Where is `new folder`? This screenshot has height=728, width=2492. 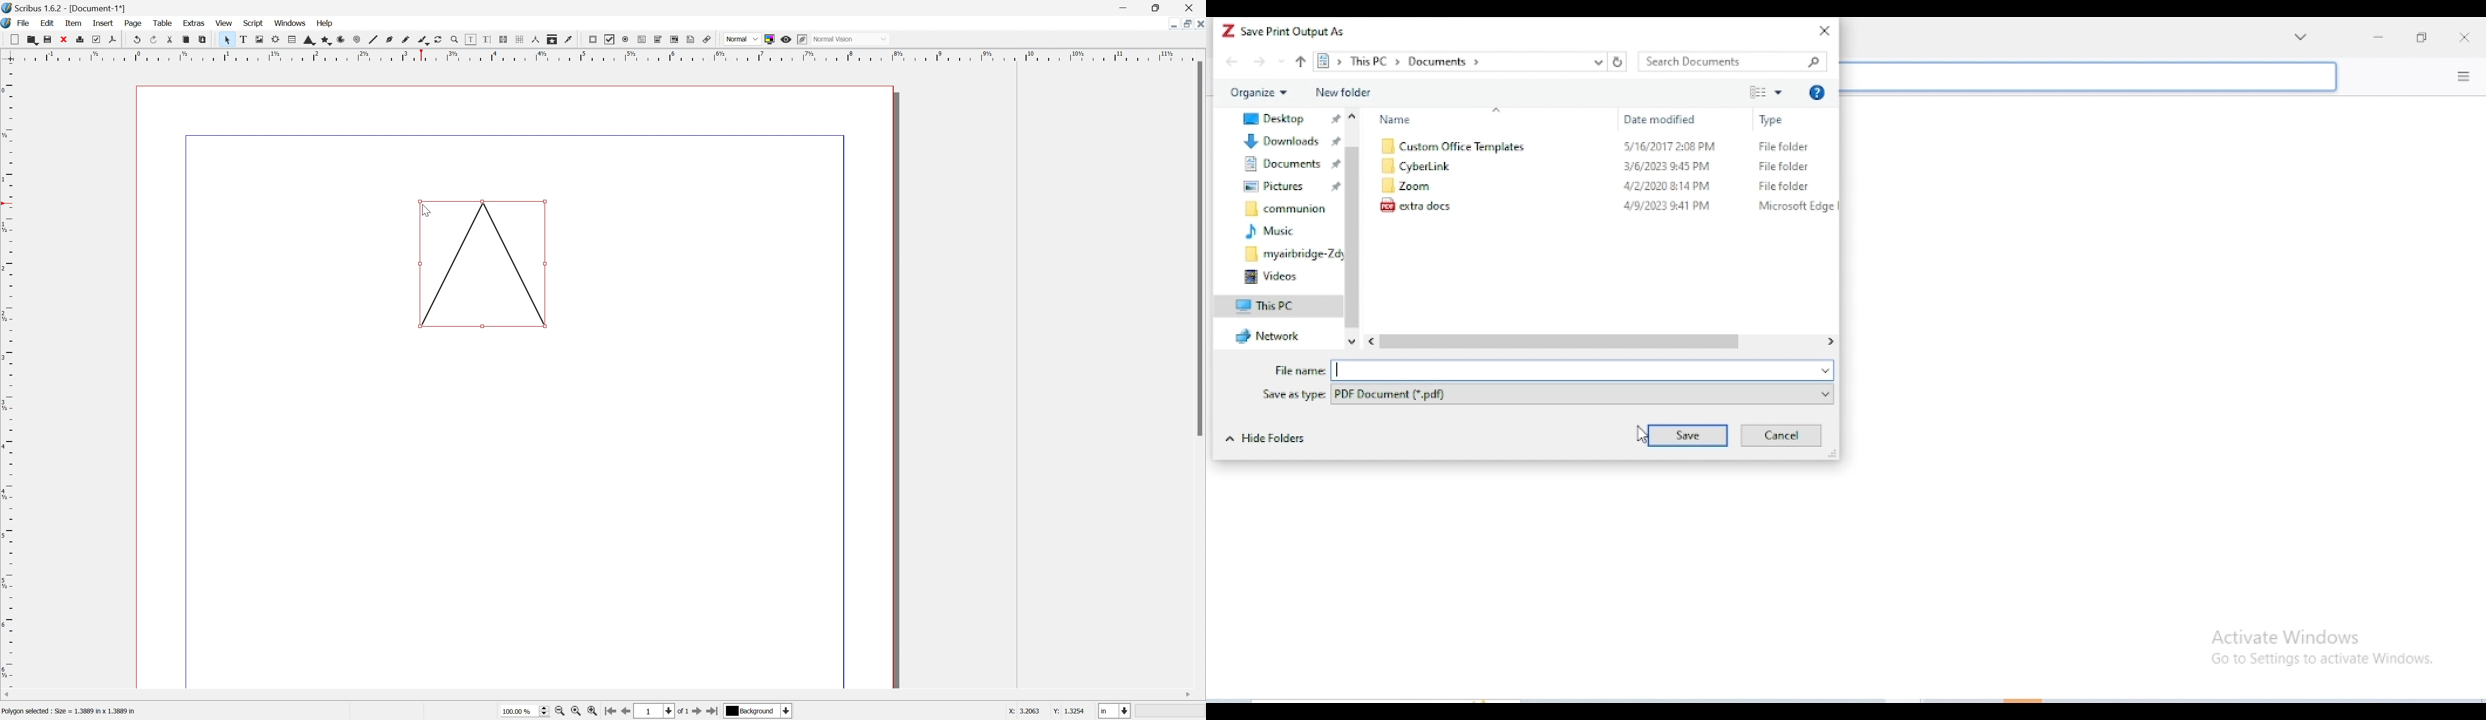
new folder is located at coordinates (1344, 93).